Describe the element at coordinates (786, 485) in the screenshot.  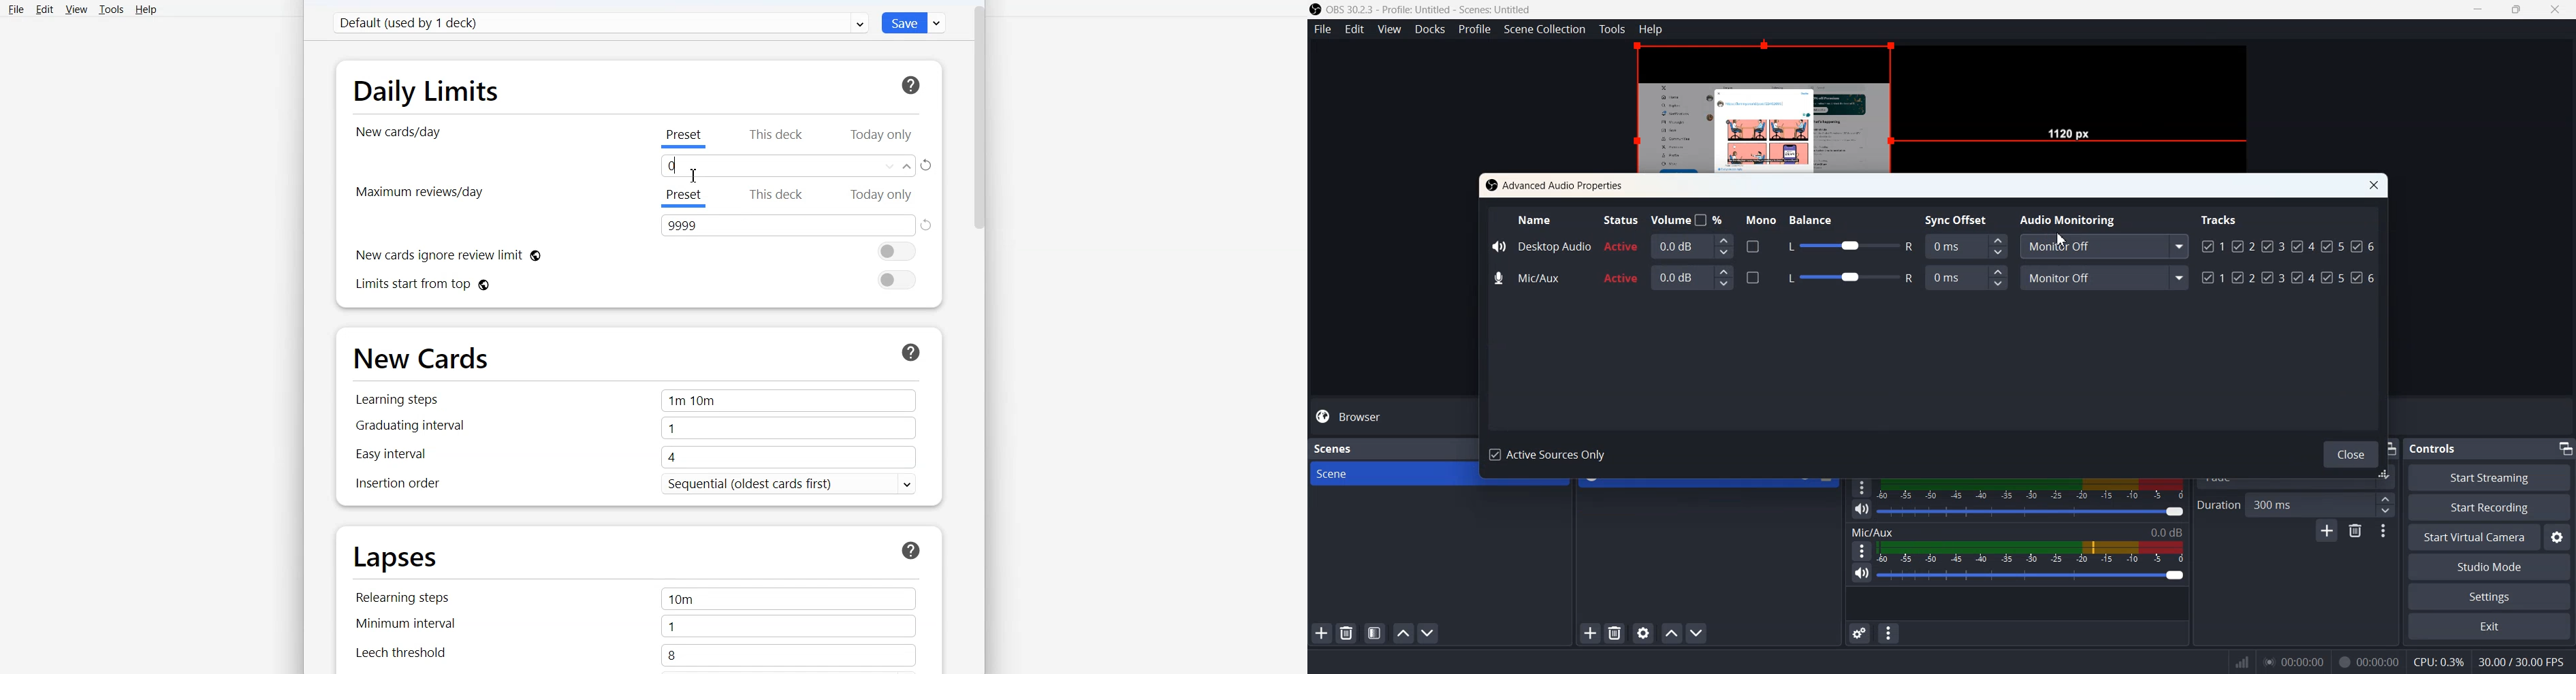
I see `Sequential (oldest cards first) v` at that location.